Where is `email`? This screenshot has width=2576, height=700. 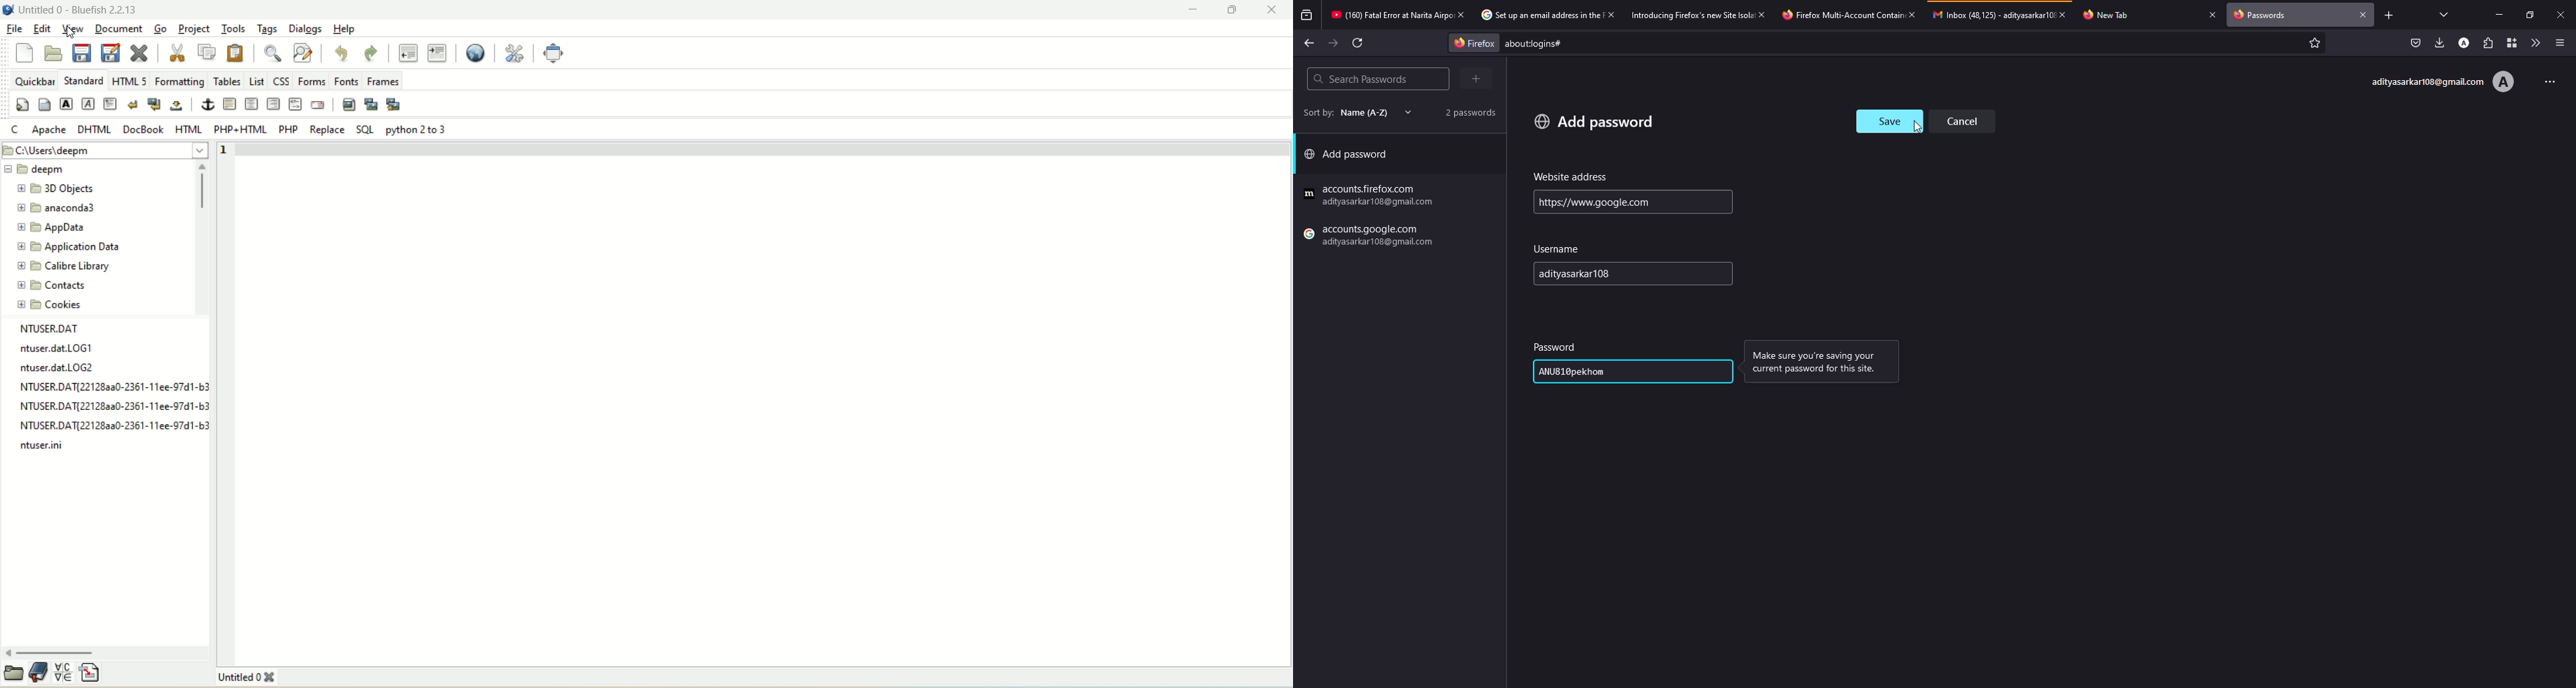 email is located at coordinates (319, 104).